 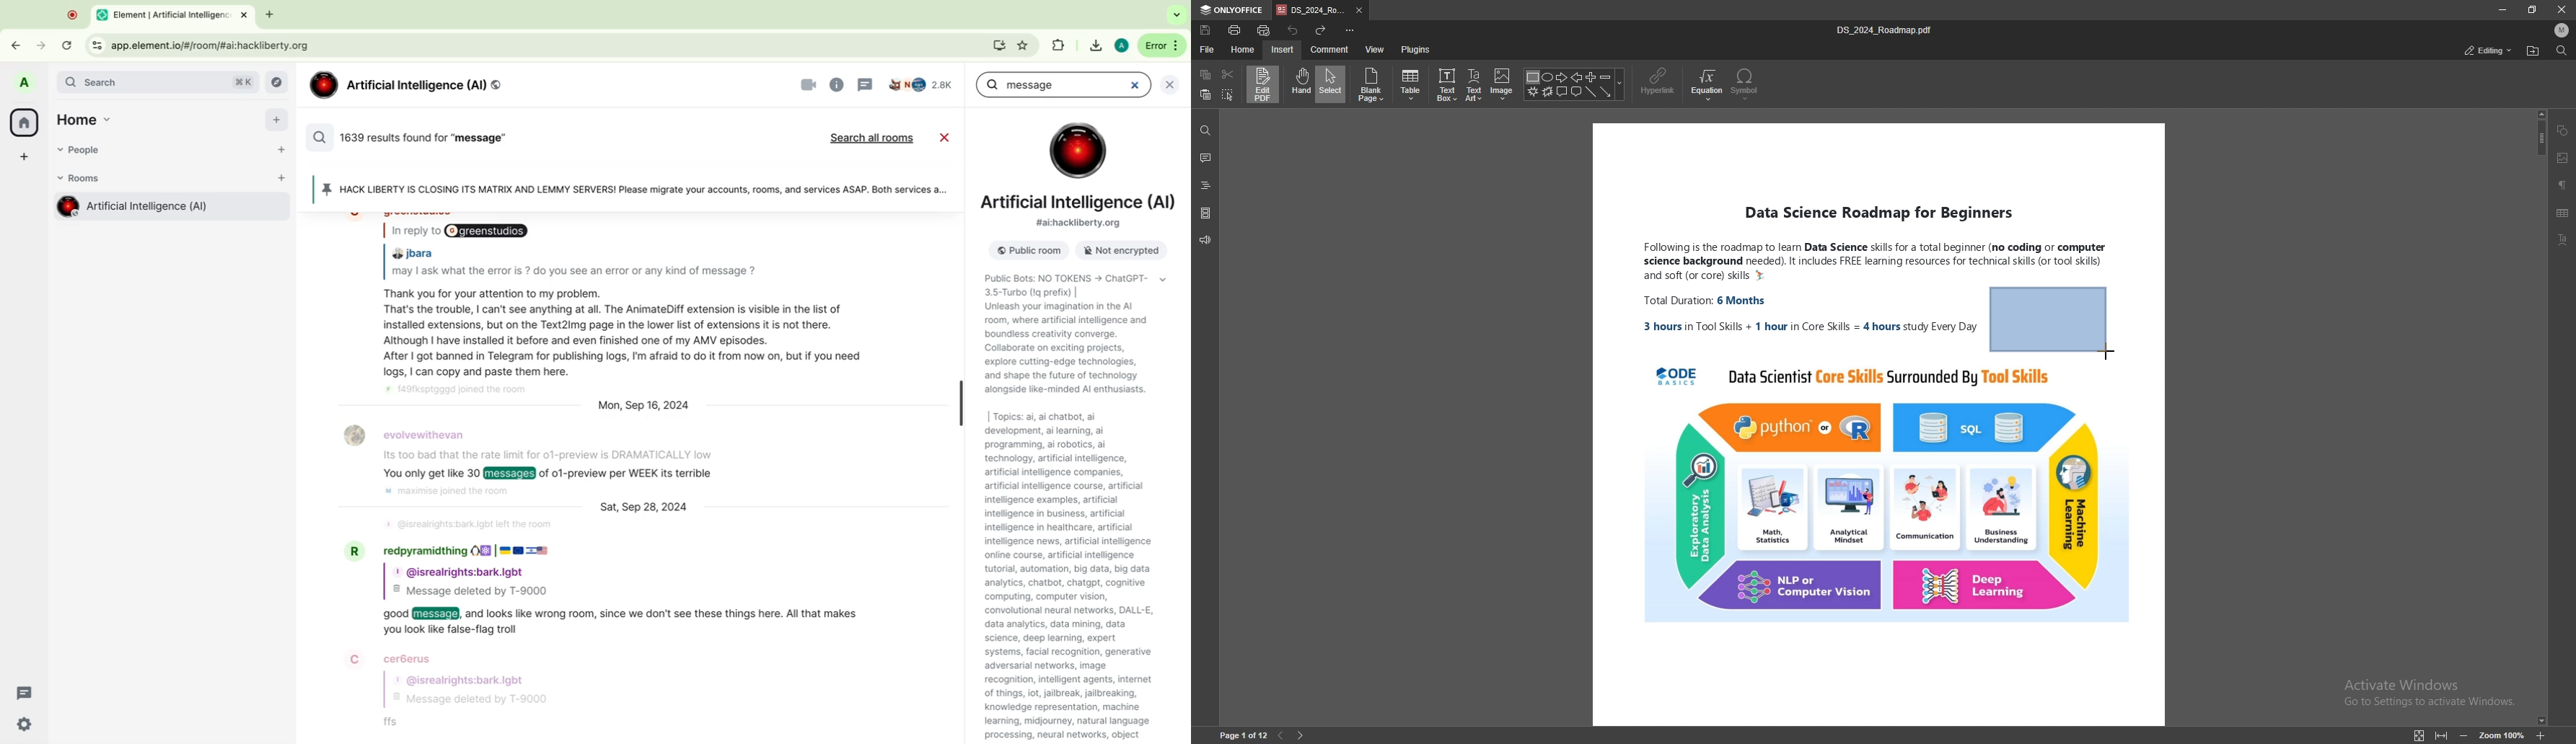 What do you see at coordinates (2443, 738) in the screenshot?
I see `fit to width` at bounding box center [2443, 738].